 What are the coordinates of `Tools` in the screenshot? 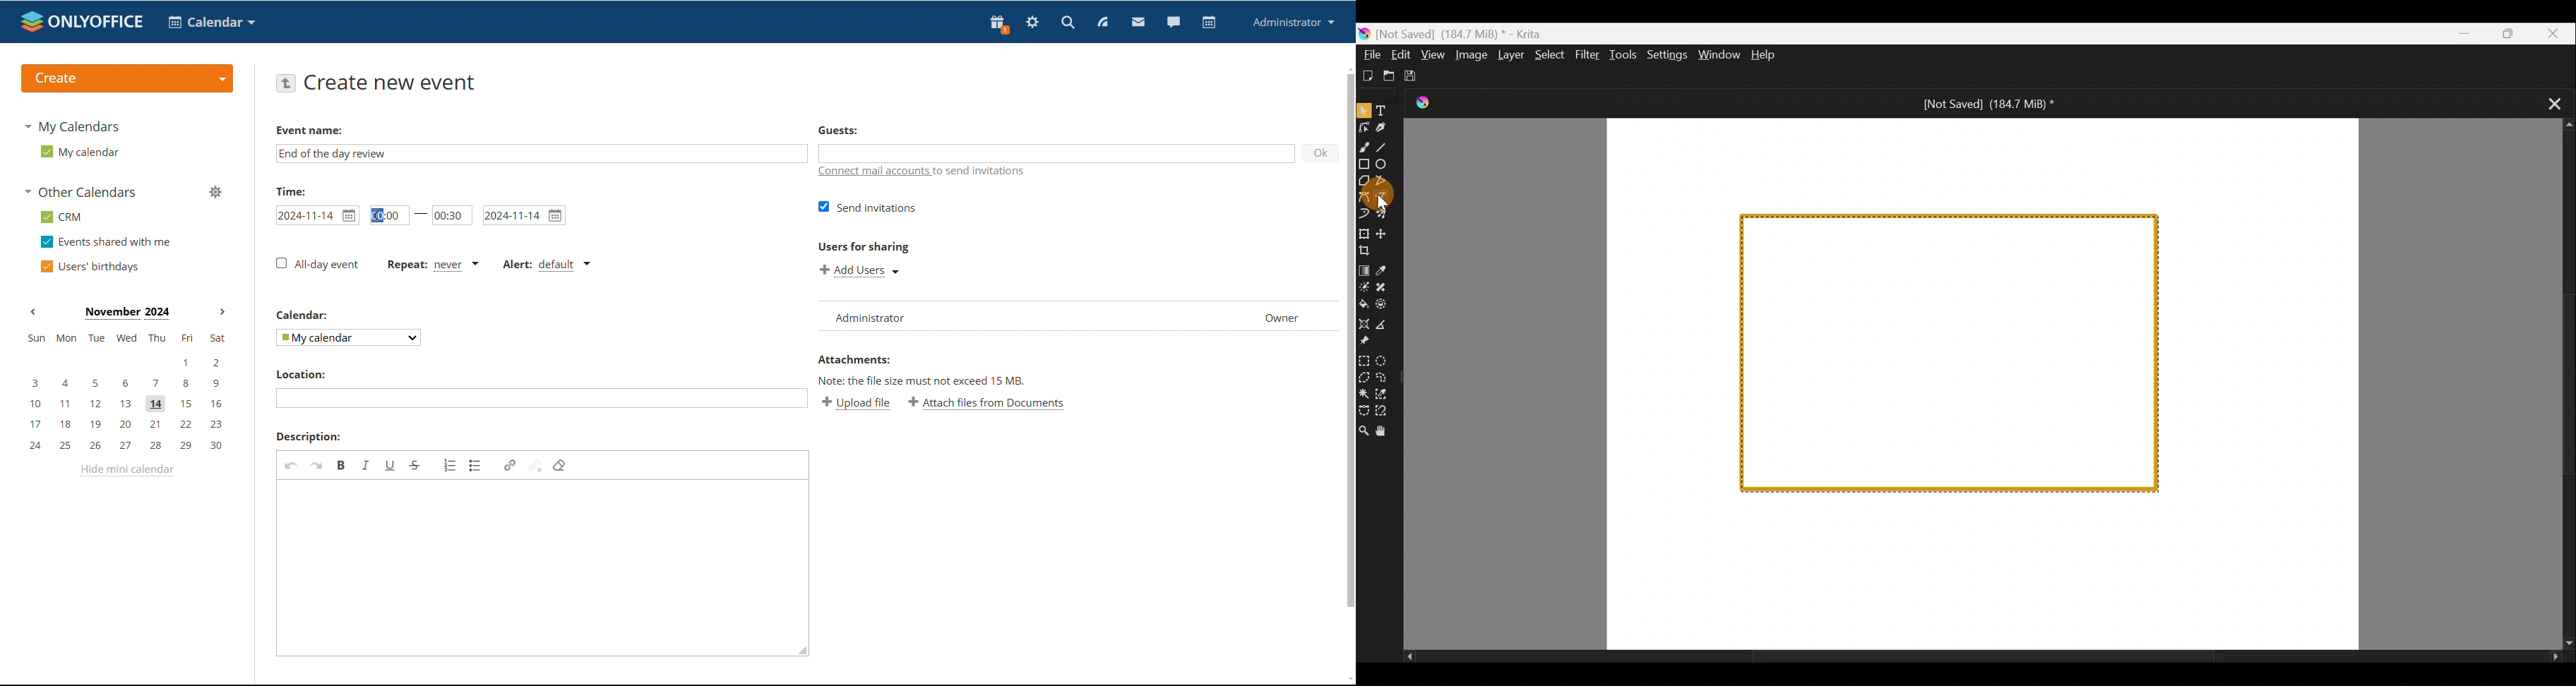 It's located at (1623, 55).